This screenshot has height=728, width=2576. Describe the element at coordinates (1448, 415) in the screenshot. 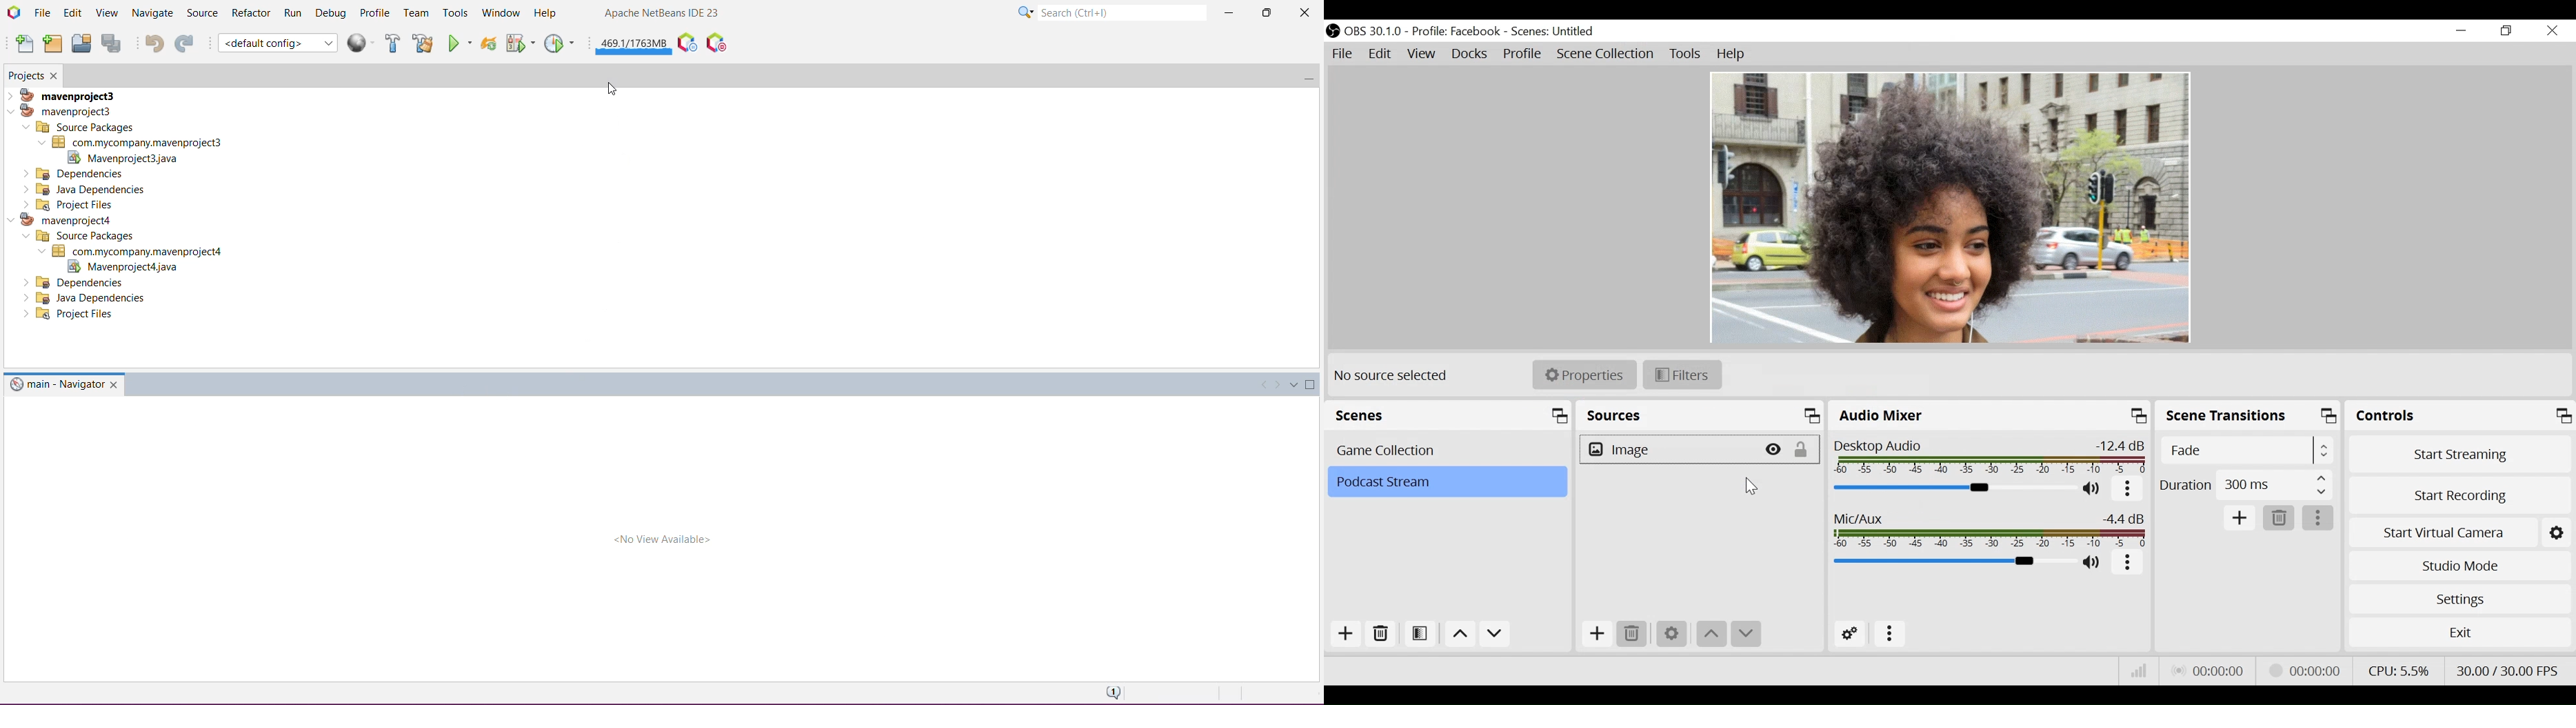

I see `Scenes` at that location.